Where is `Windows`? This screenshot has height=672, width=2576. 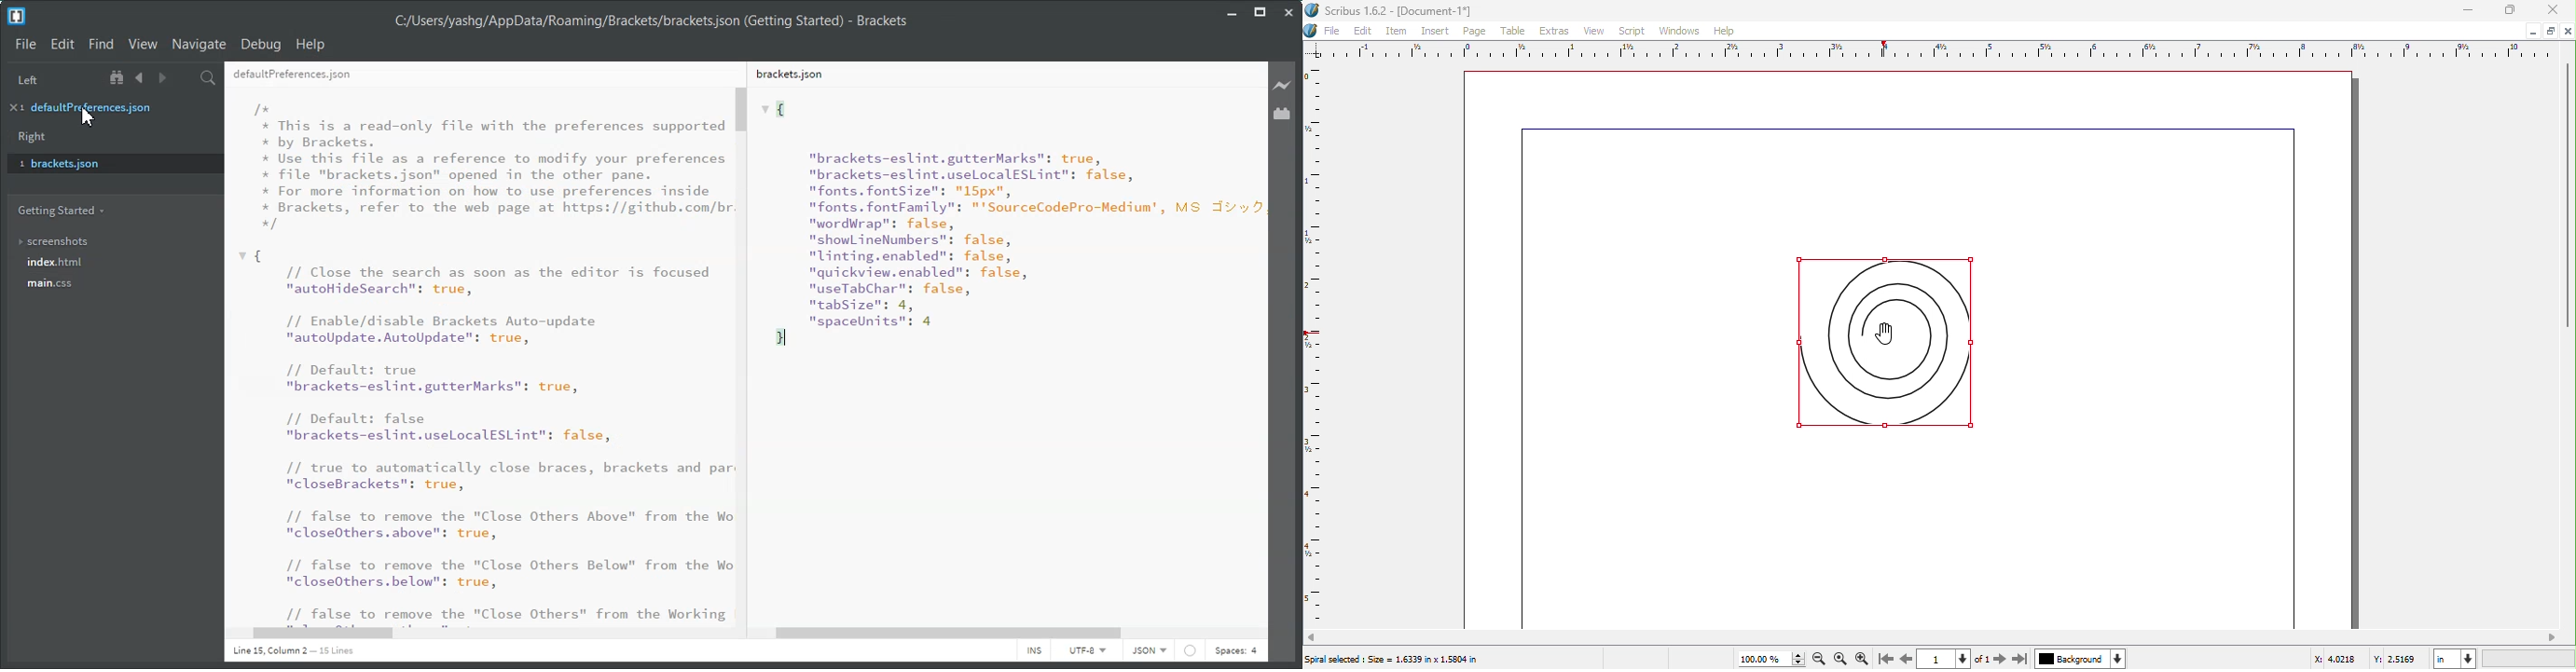 Windows is located at coordinates (1678, 32).